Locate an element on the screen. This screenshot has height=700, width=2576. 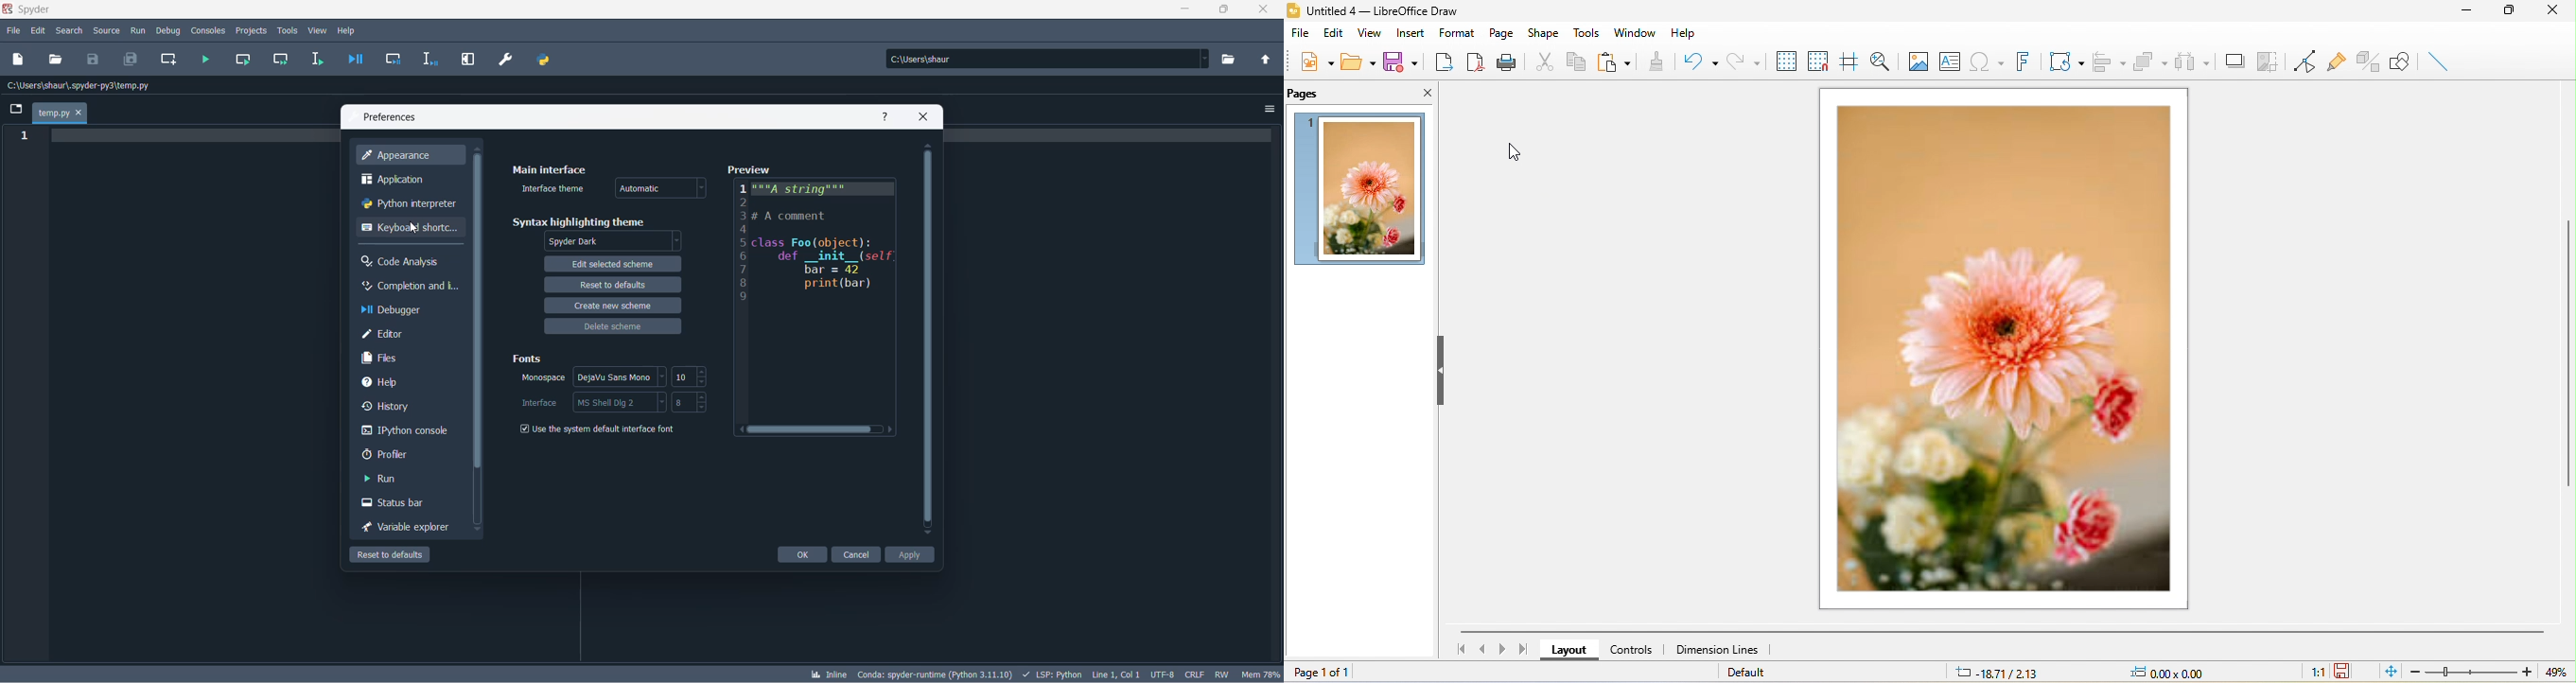
history is located at coordinates (404, 408).